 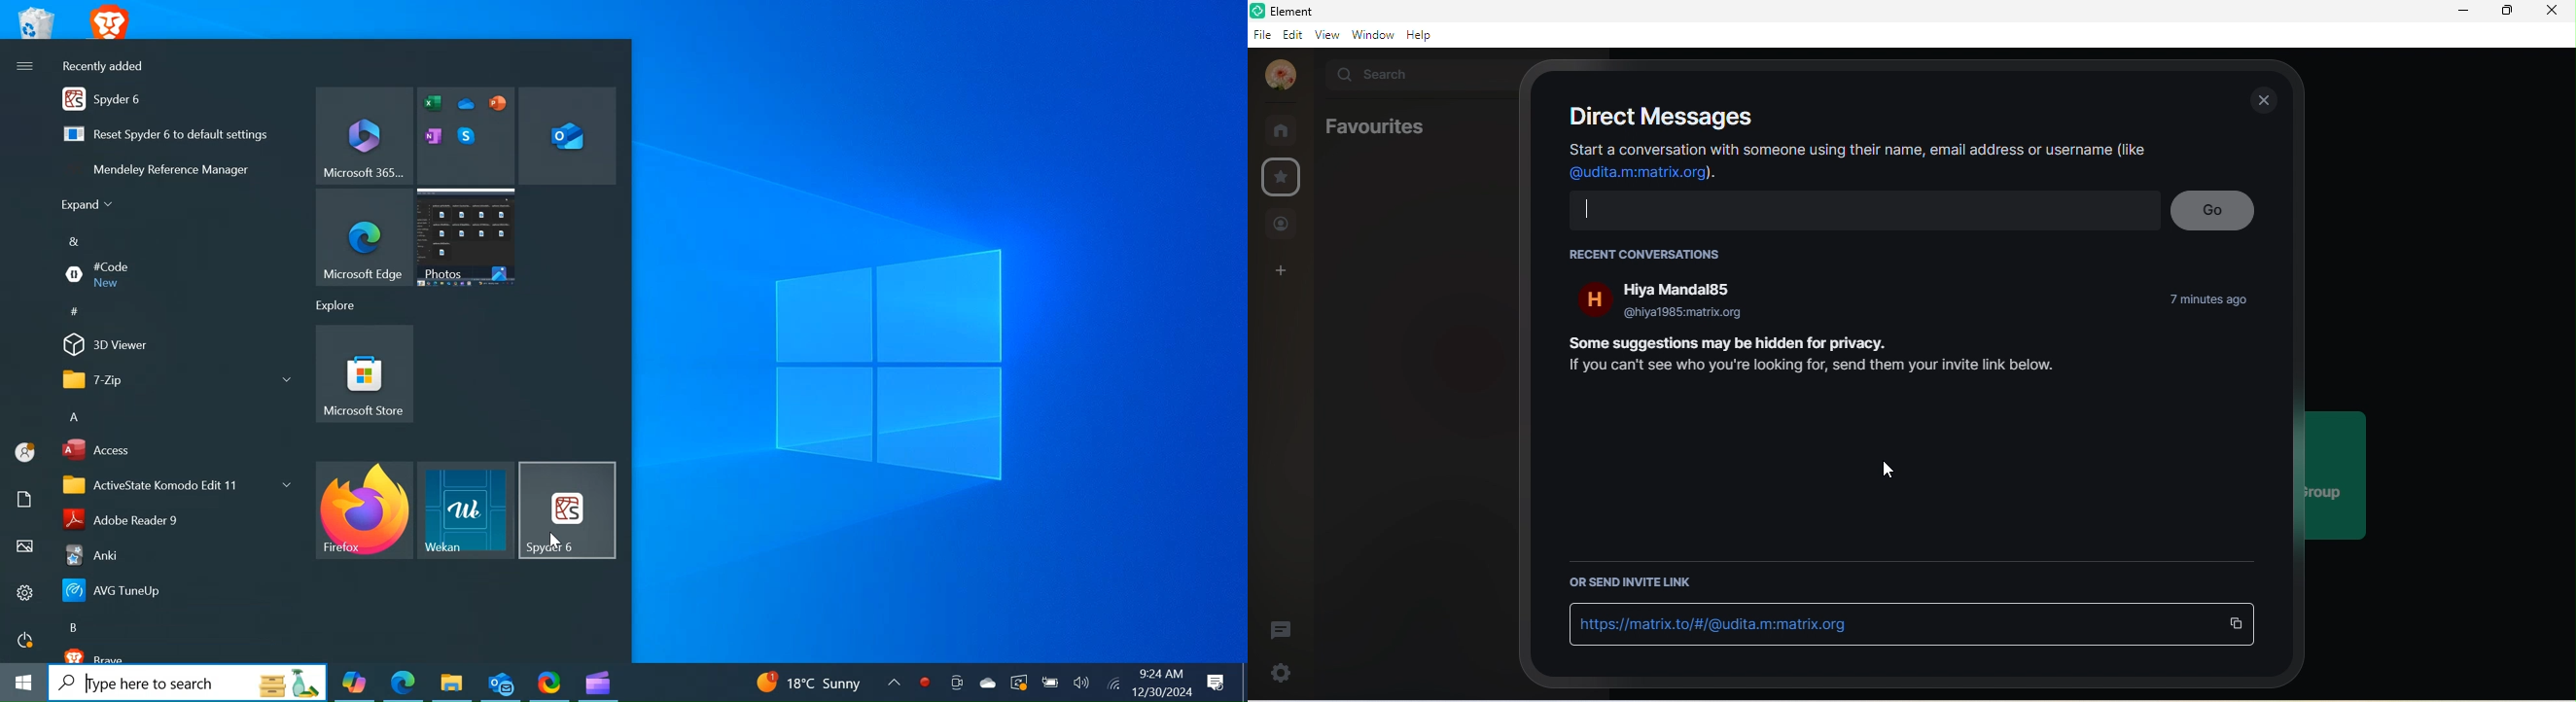 I want to click on Spyder 6, so click(x=177, y=98).